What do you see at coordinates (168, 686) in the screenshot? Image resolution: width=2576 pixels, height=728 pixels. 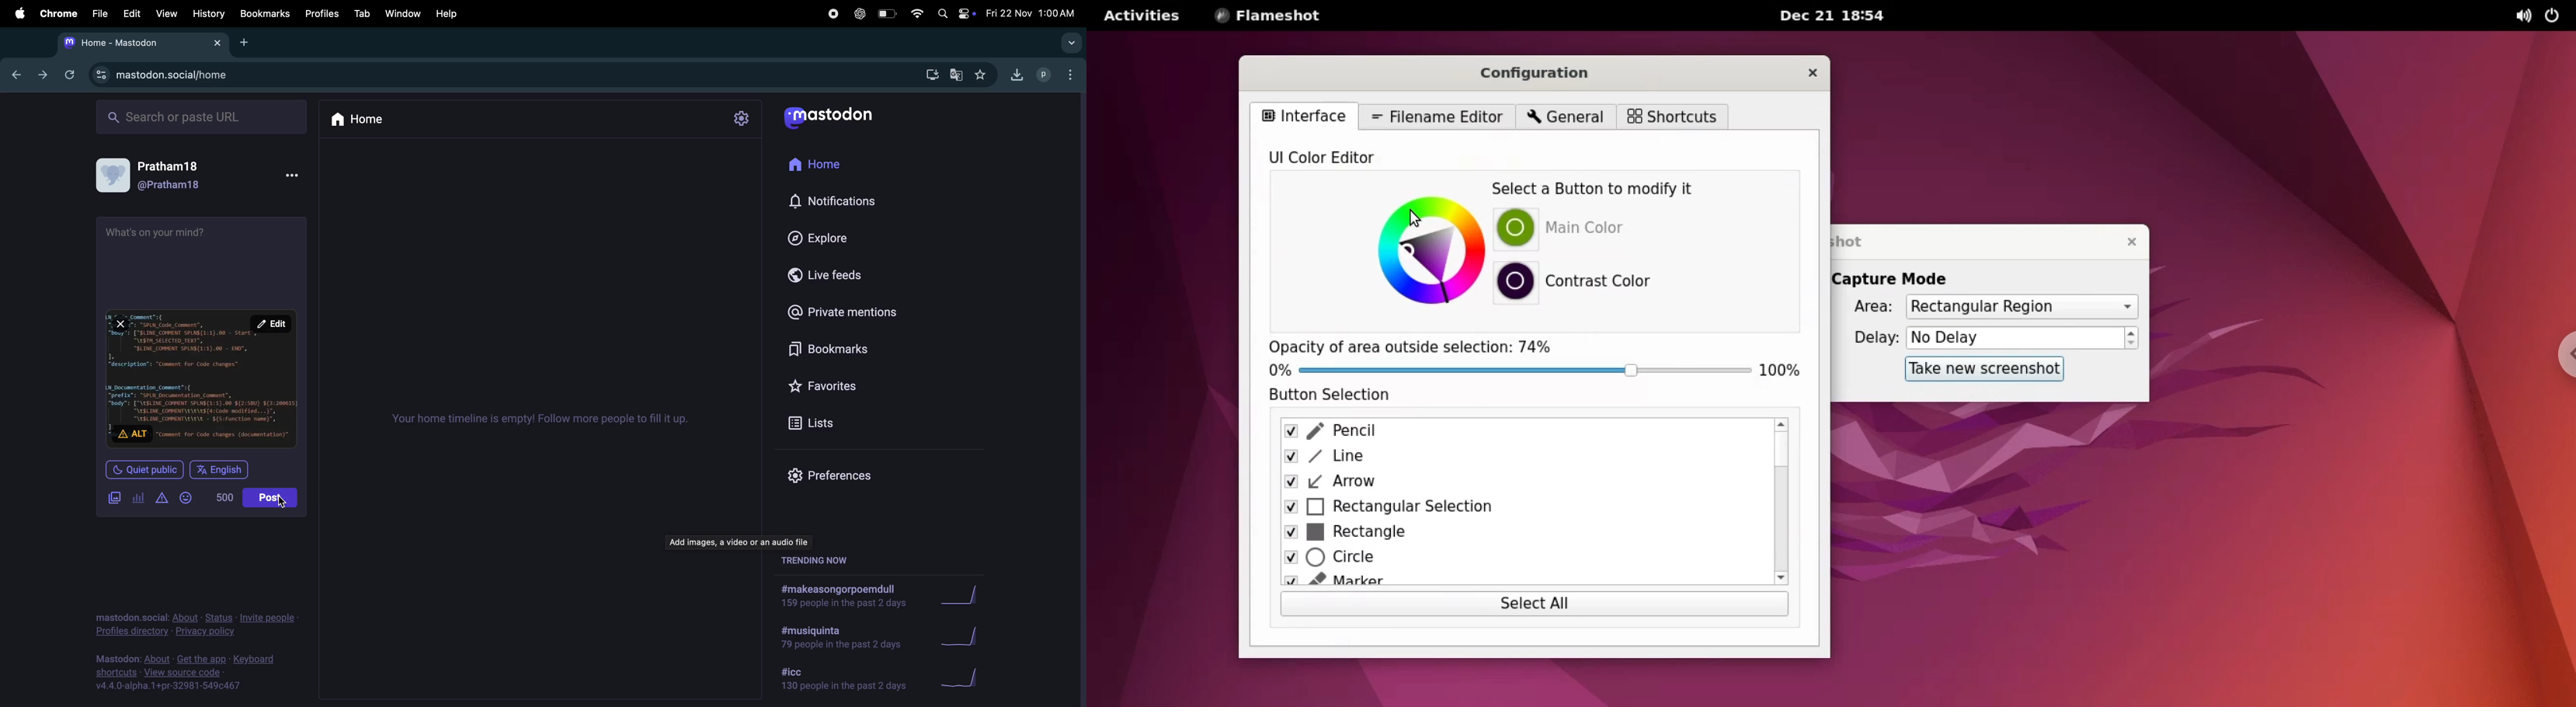 I see `v4.4.0-alpha.1+pr-32981-549c467` at bounding box center [168, 686].